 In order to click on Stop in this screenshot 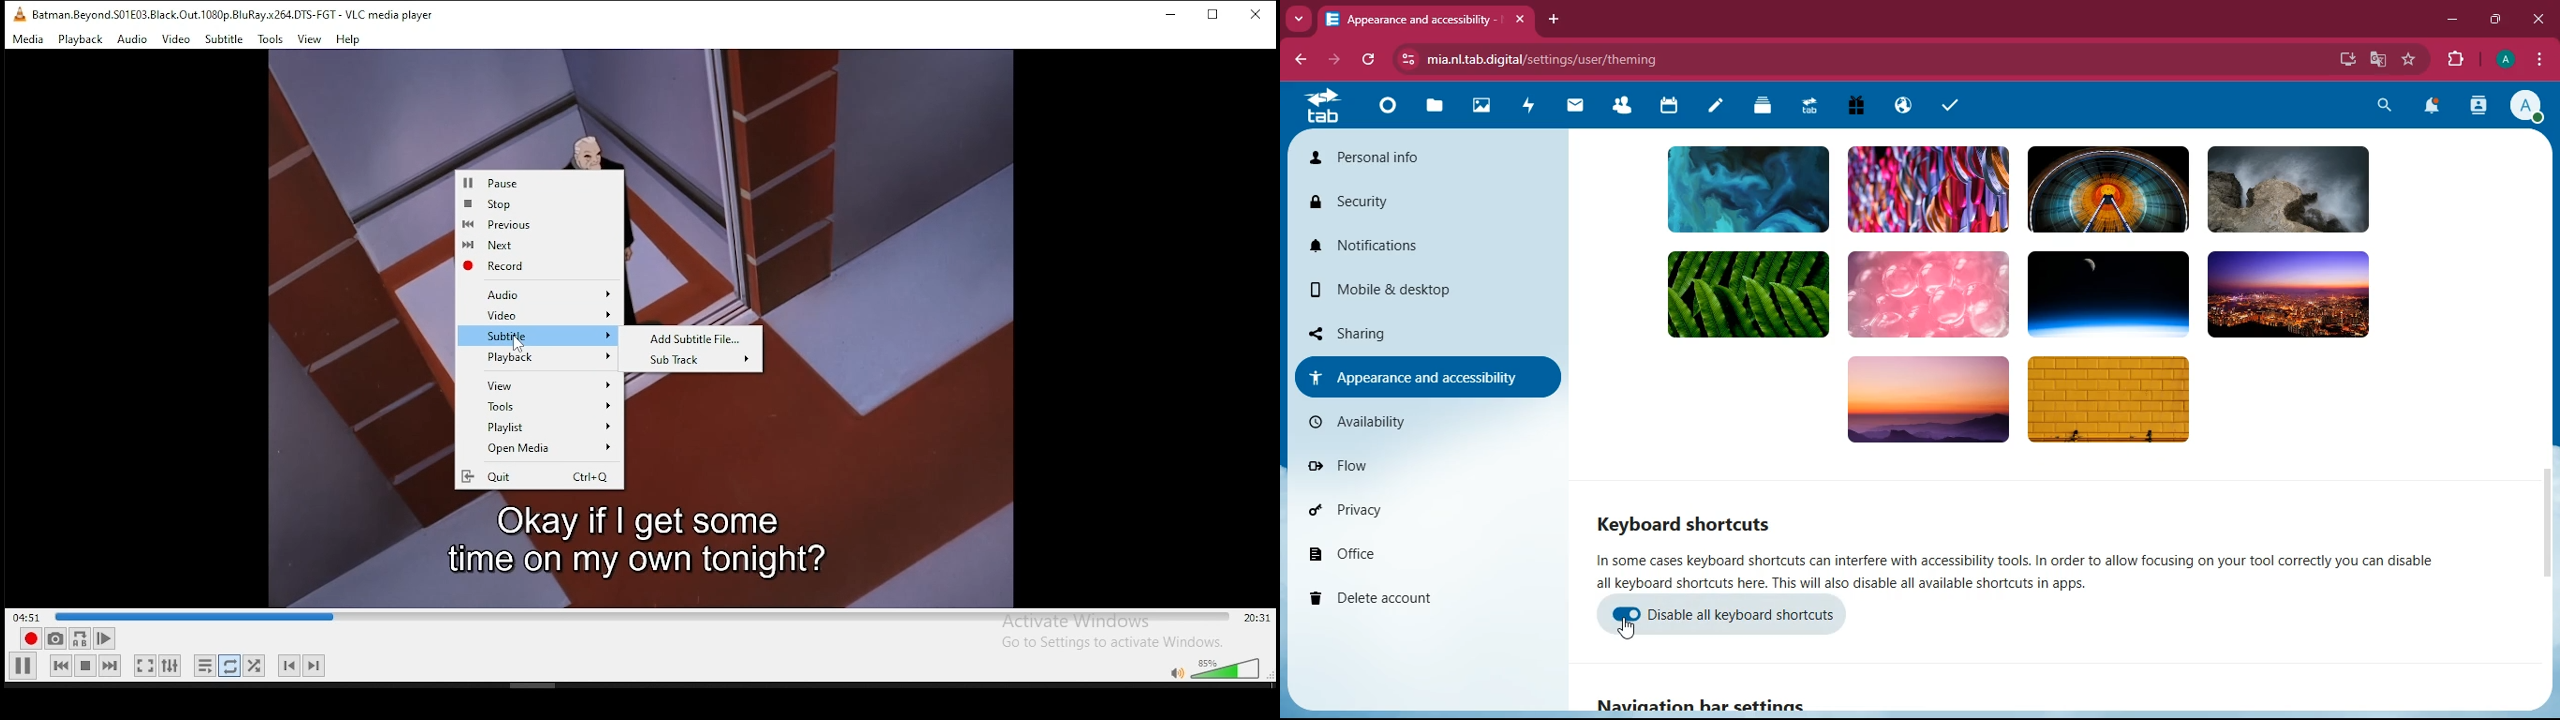, I will do `click(539, 205)`.